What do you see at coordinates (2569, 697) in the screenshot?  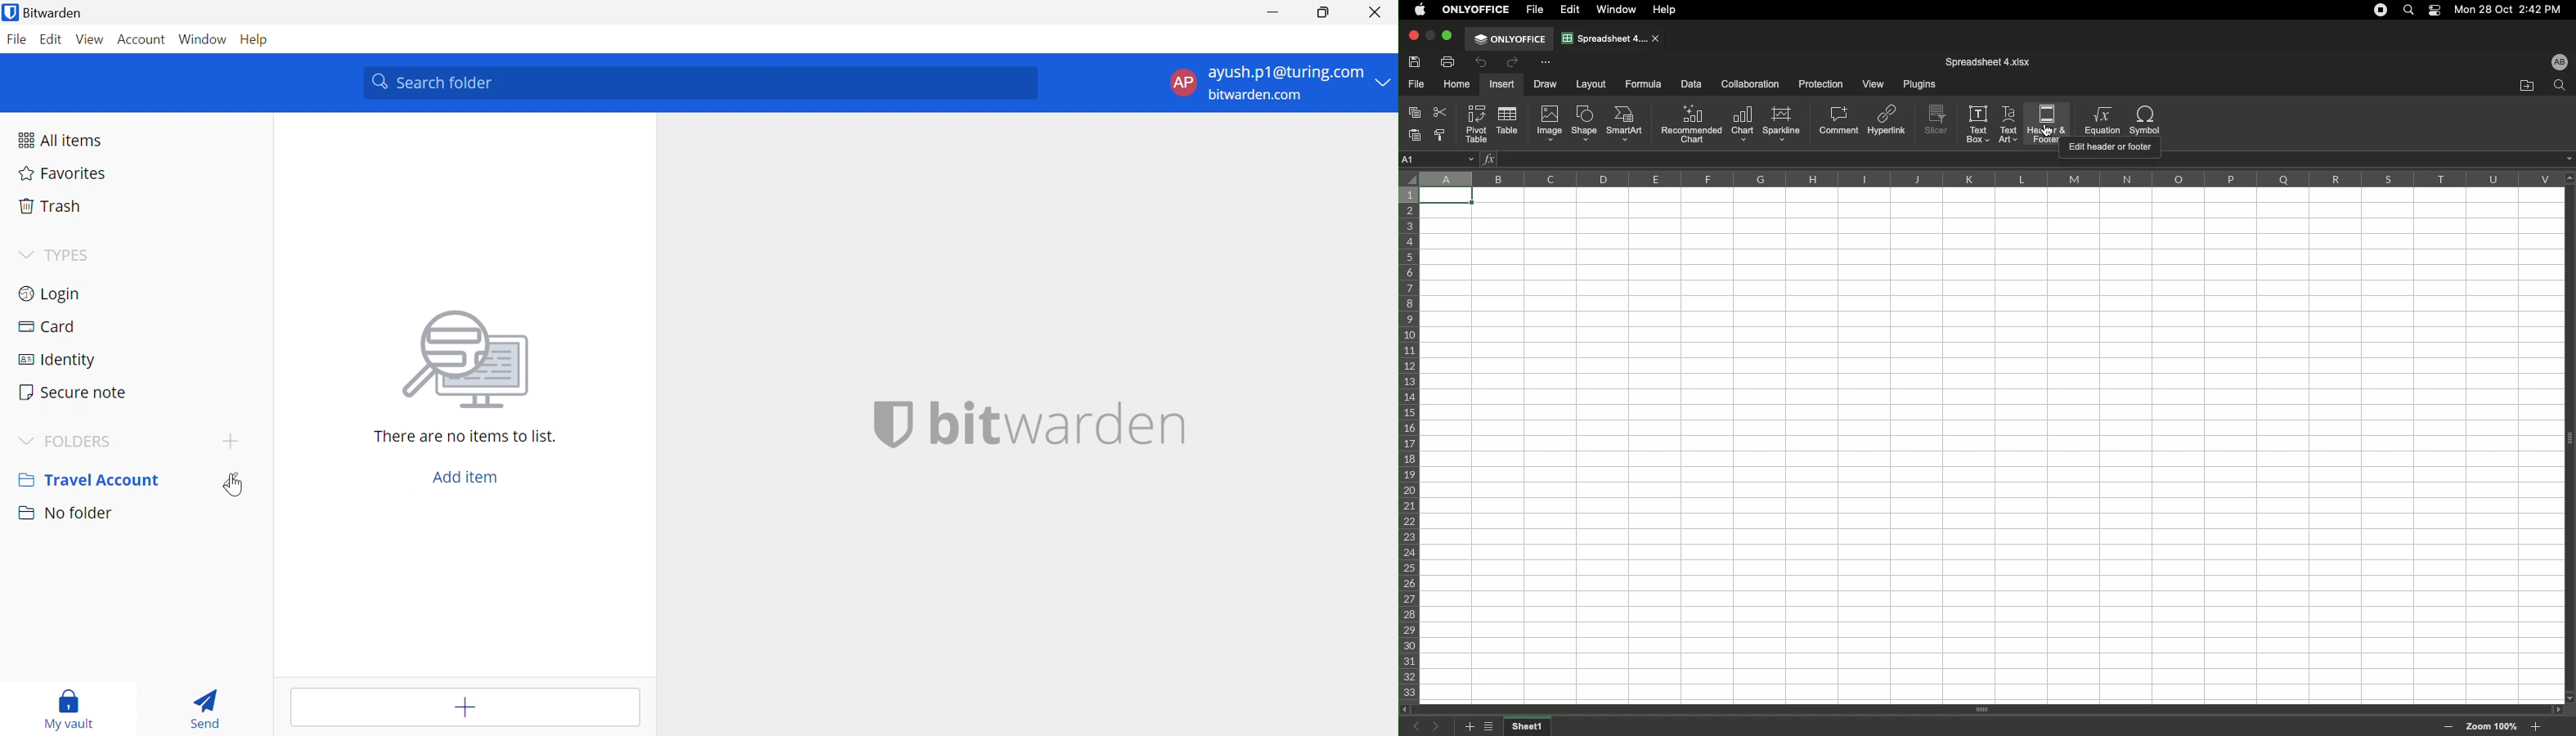 I see `scroll down` at bounding box center [2569, 697].